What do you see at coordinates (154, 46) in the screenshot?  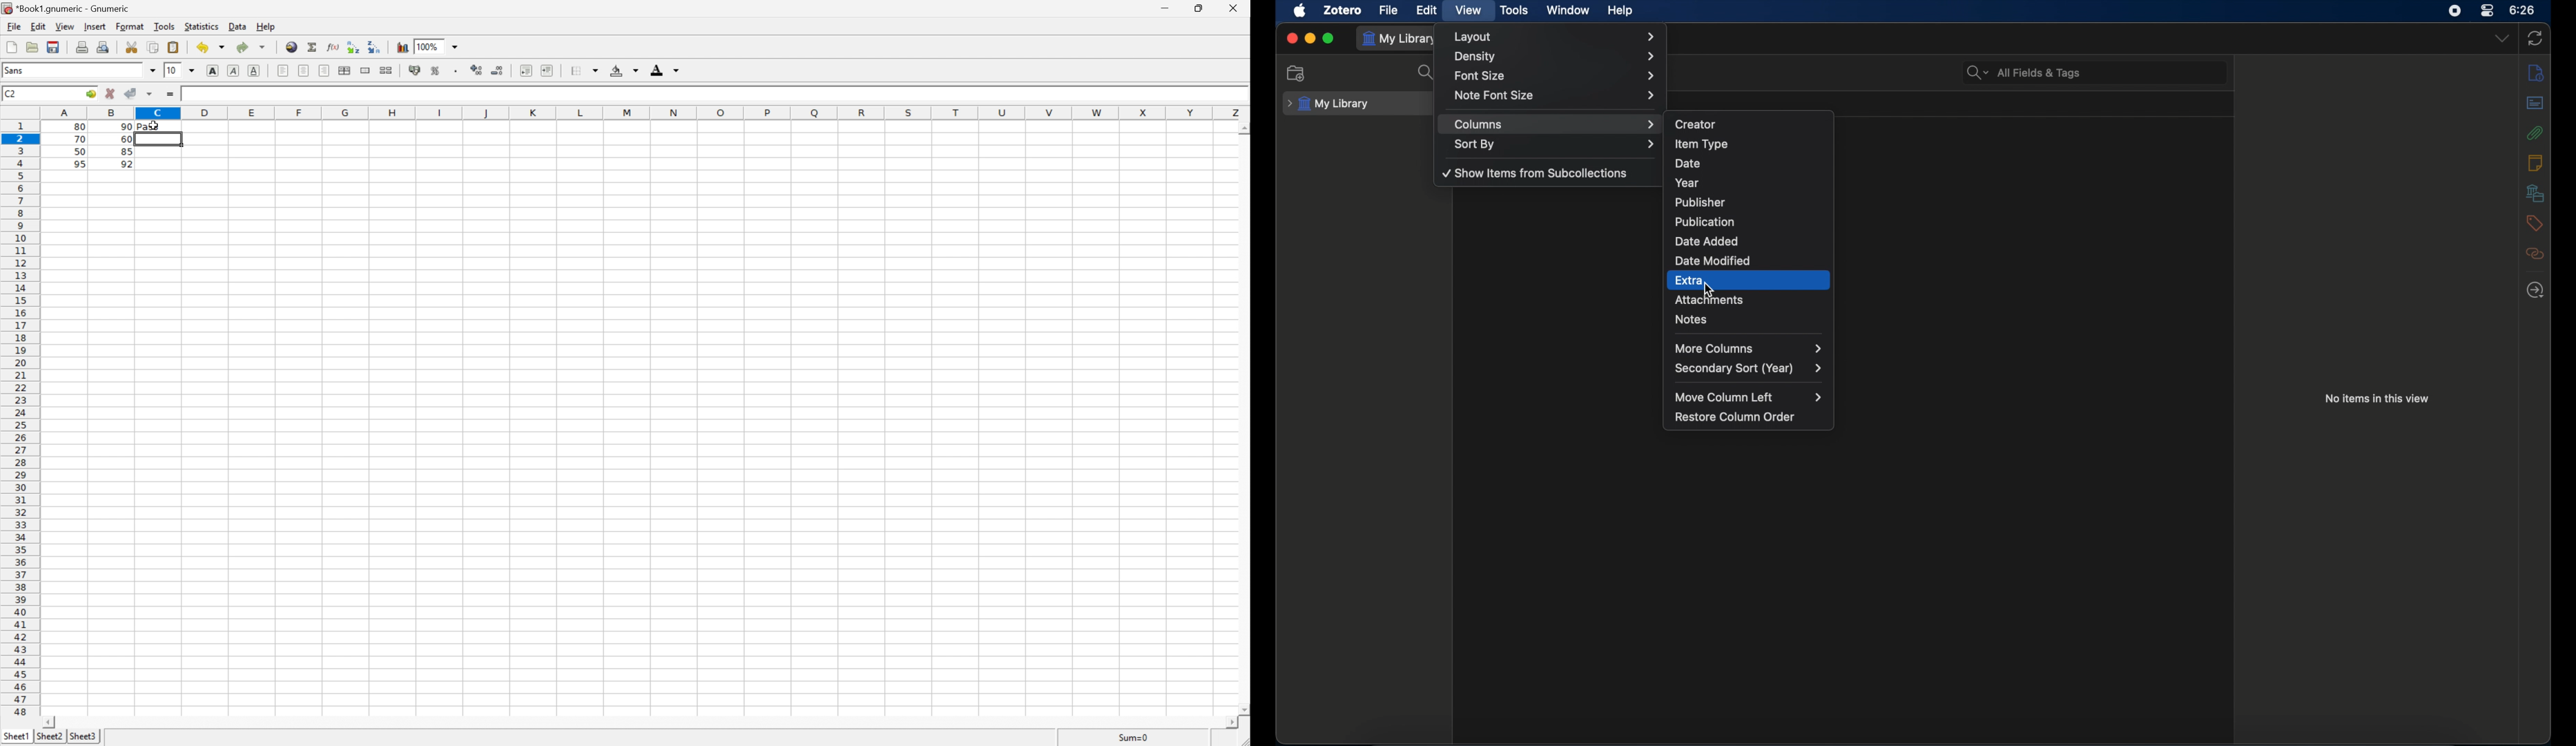 I see `Copy the selection` at bounding box center [154, 46].